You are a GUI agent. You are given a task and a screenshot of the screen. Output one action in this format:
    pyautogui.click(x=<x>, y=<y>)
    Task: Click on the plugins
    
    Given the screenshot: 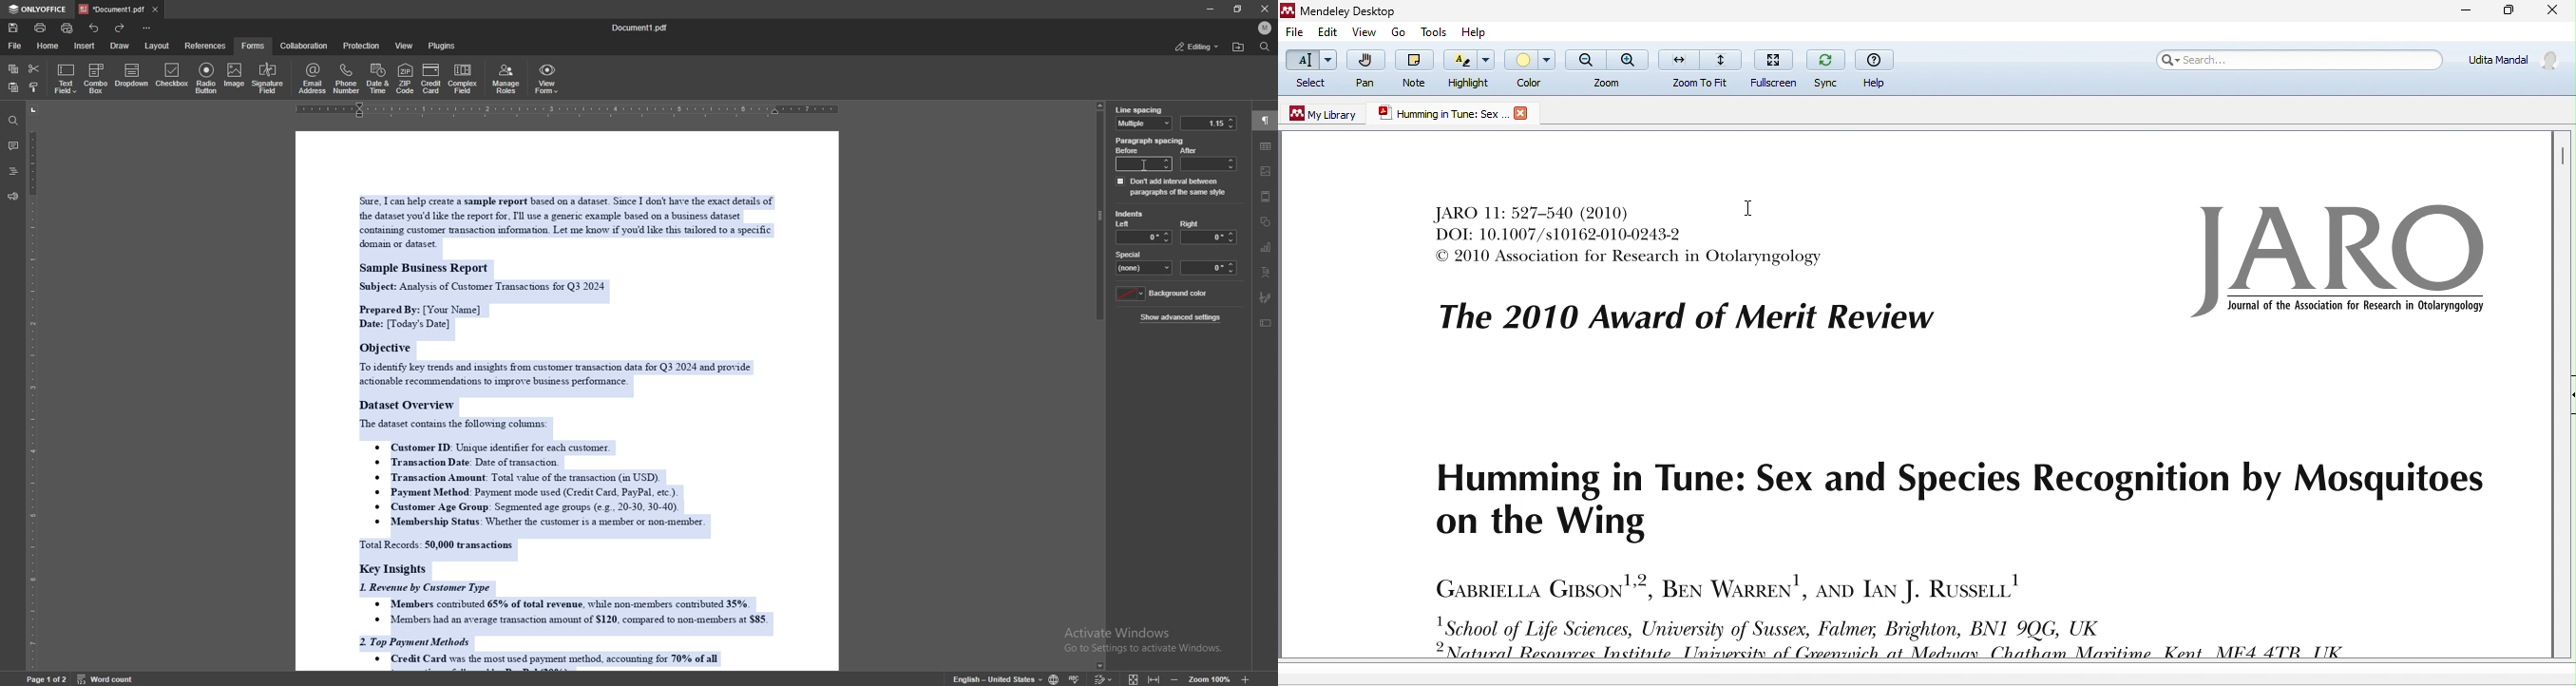 What is the action you would take?
    pyautogui.click(x=444, y=45)
    